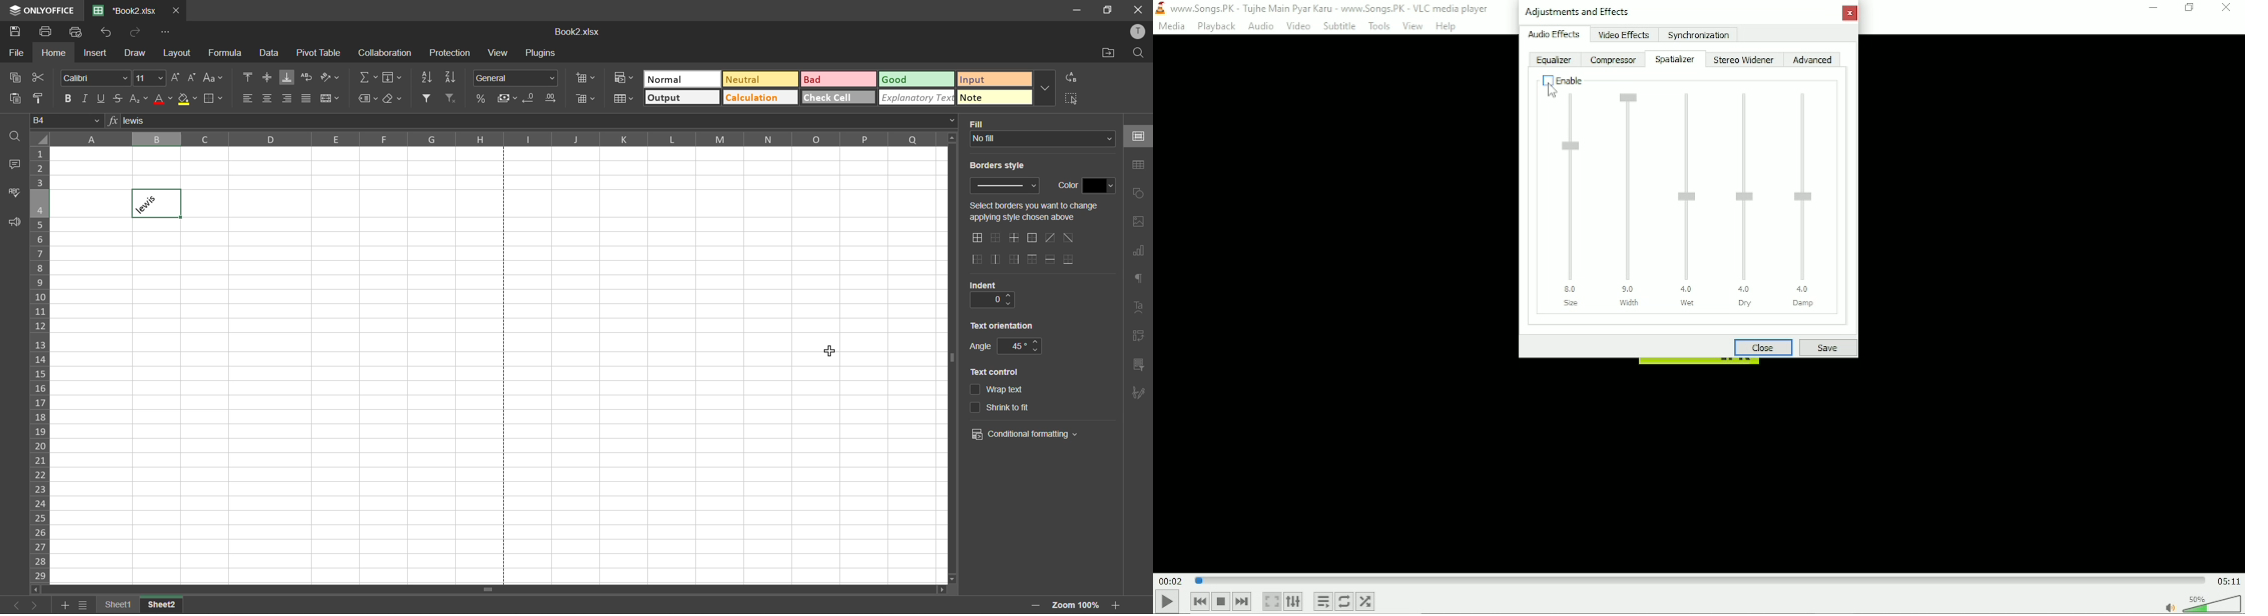 The width and height of the screenshot is (2268, 616). I want to click on no borders, so click(995, 236).